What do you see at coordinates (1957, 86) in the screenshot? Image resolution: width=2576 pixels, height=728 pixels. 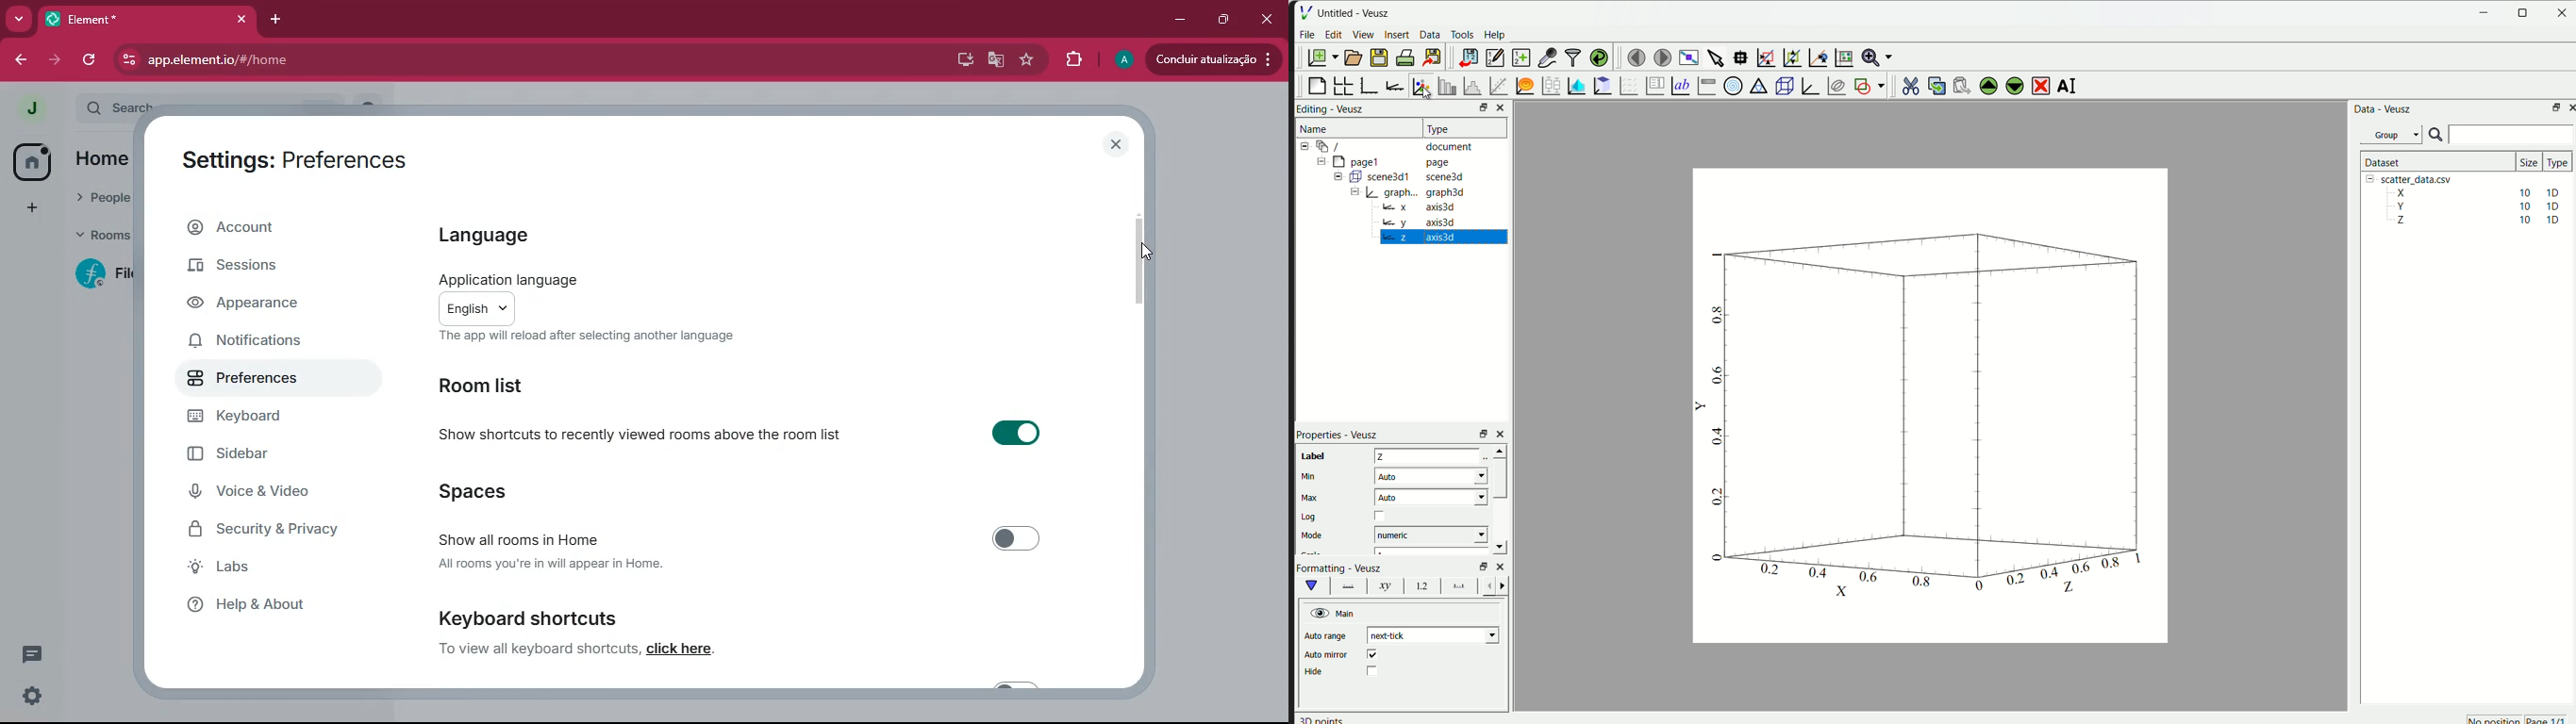 I see `paste the widget from the clipboard` at bounding box center [1957, 86].